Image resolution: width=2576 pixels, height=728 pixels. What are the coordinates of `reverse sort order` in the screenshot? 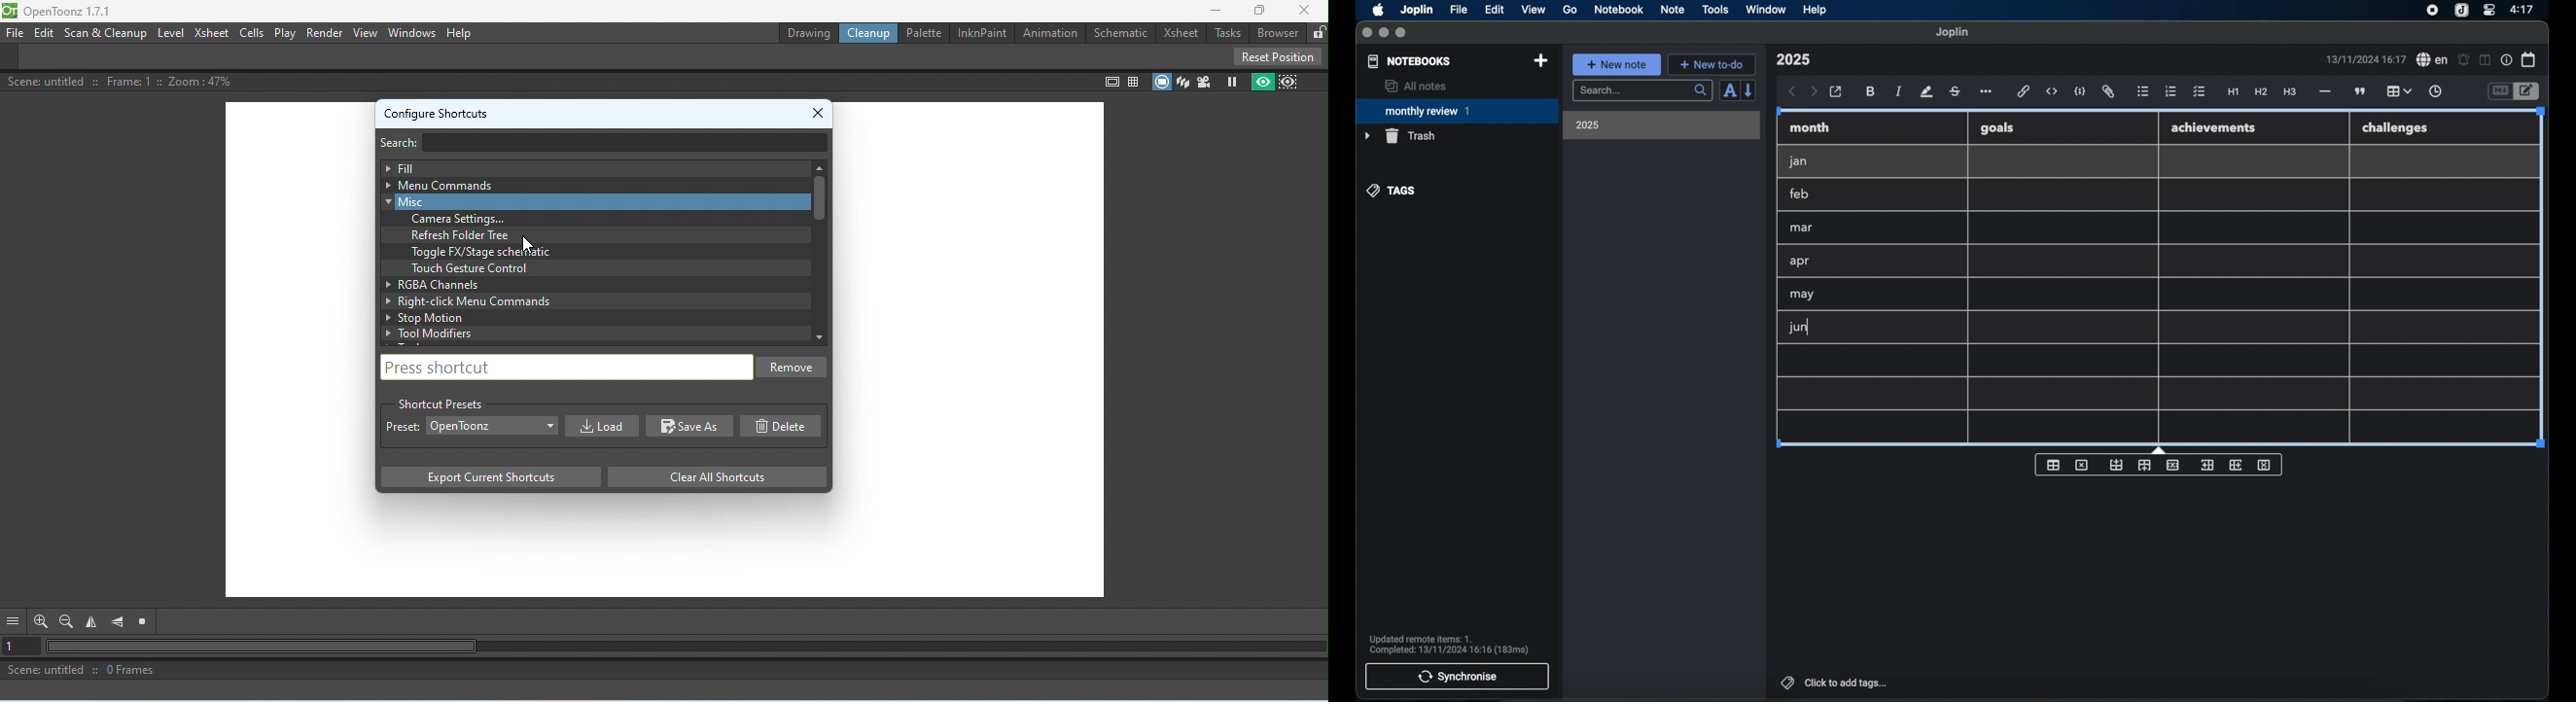 It's located at (1750, 90).